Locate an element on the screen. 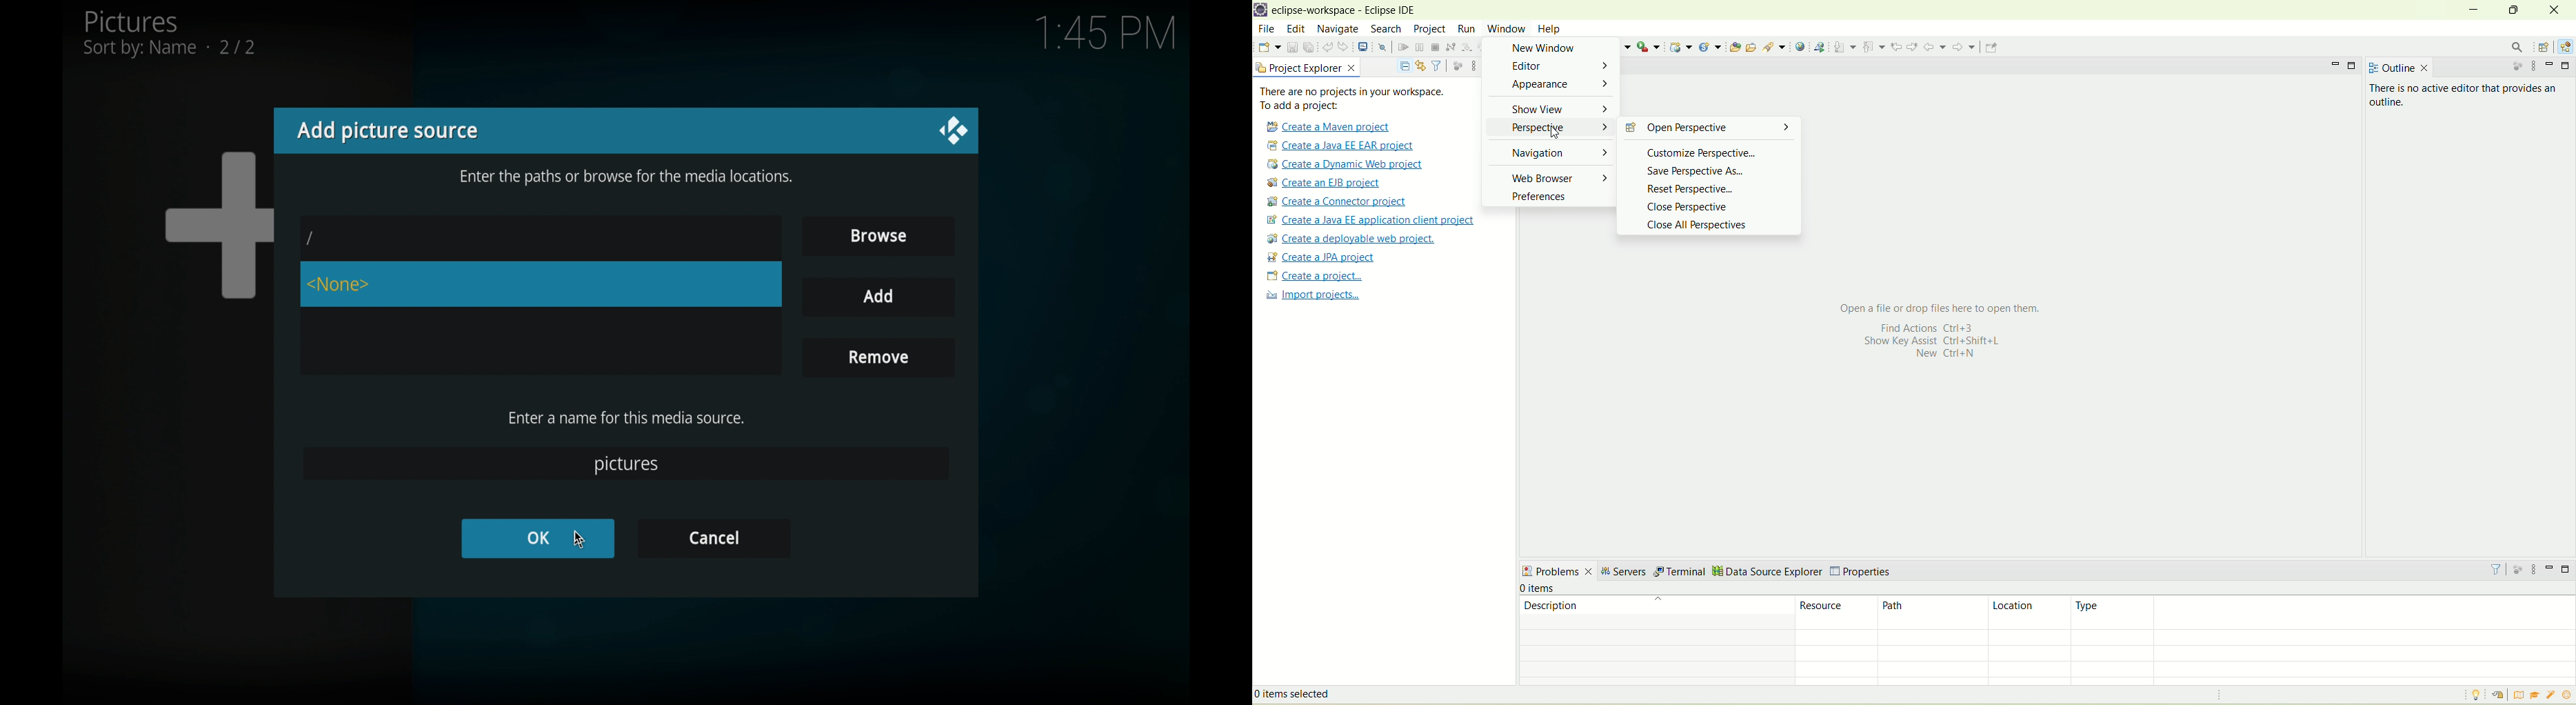 Image resolution: width=2576 pixels, height=728 pixels. web browser is located at coordinates (1556, 177).